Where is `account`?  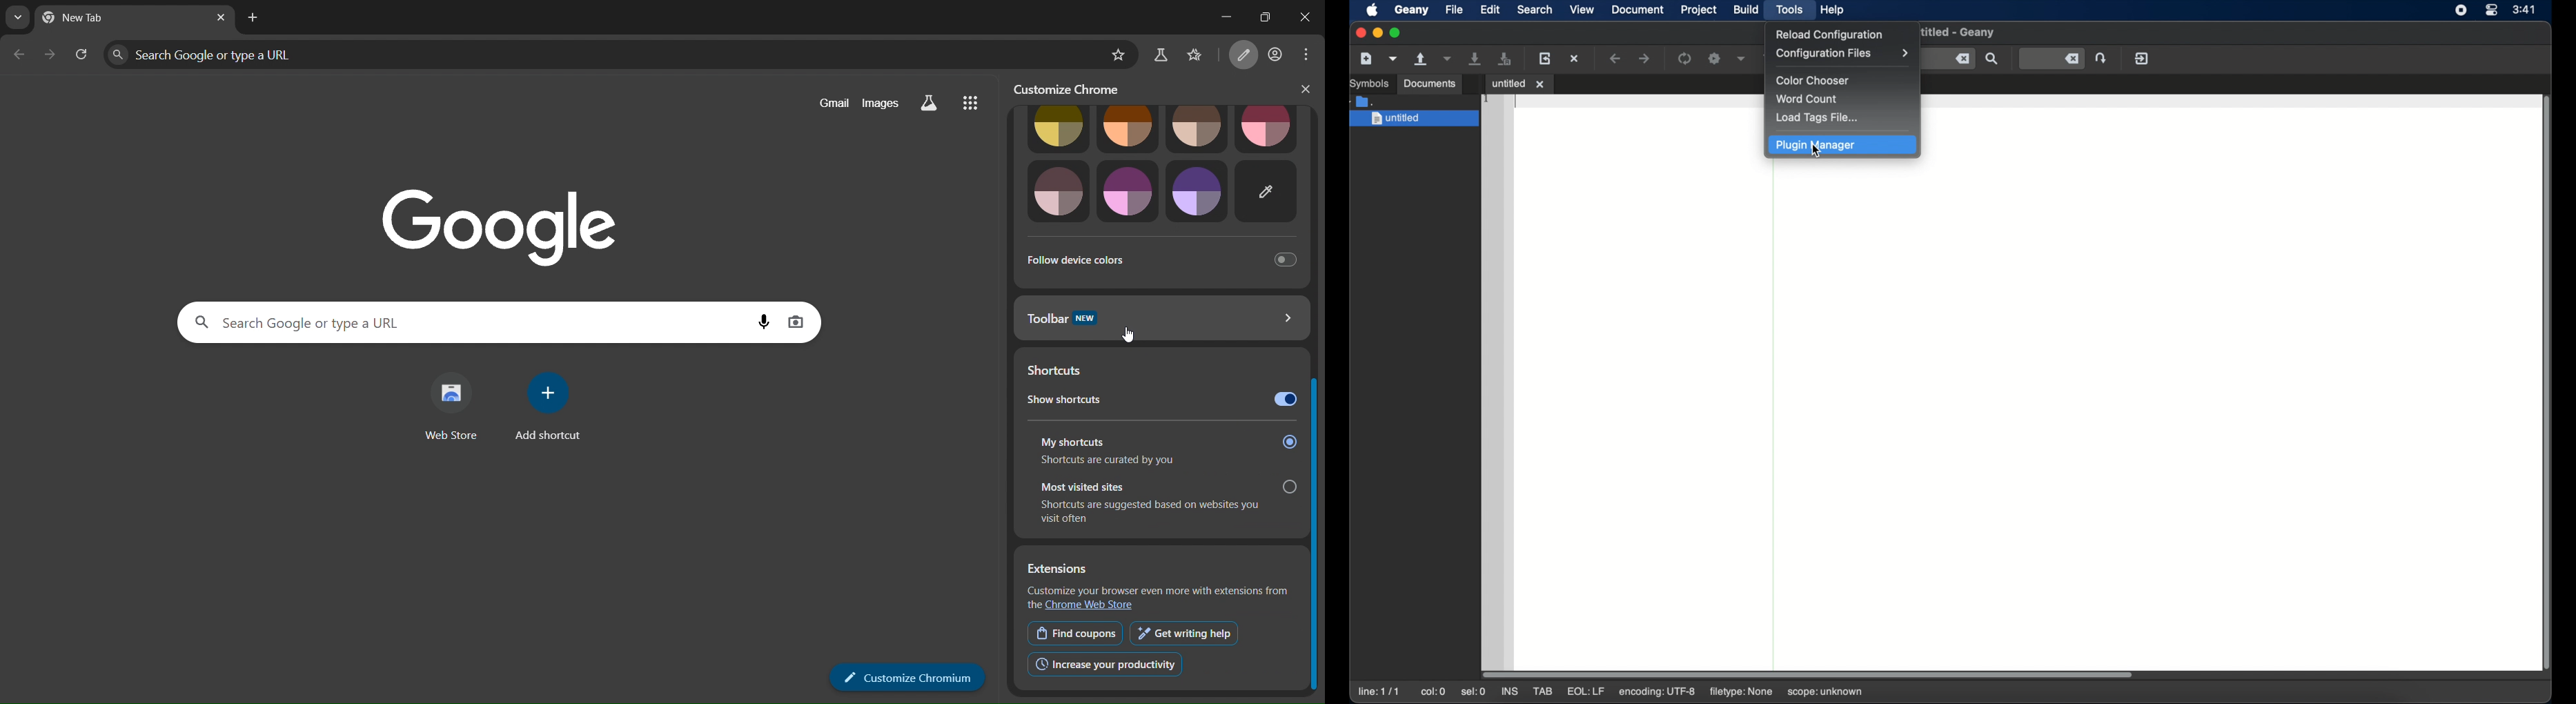
account is located at coordinates (1278, 52).